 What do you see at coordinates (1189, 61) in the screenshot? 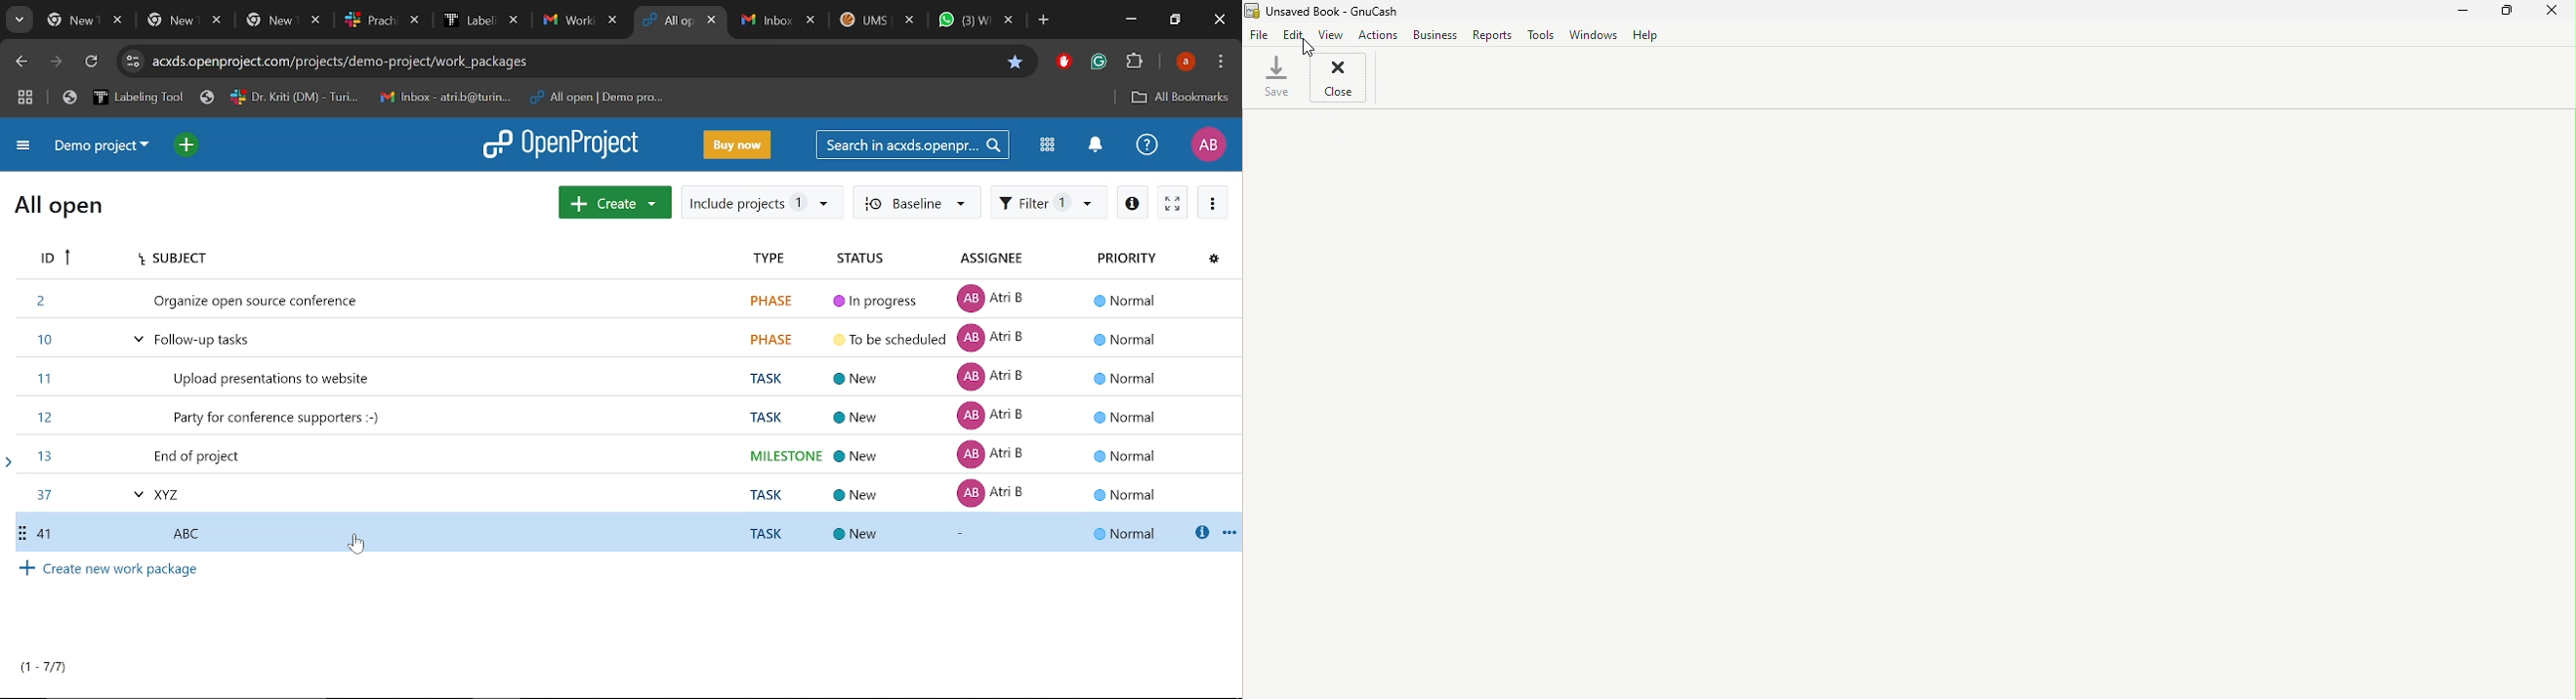
I see `Profile` at bounding box center [1189, 61].